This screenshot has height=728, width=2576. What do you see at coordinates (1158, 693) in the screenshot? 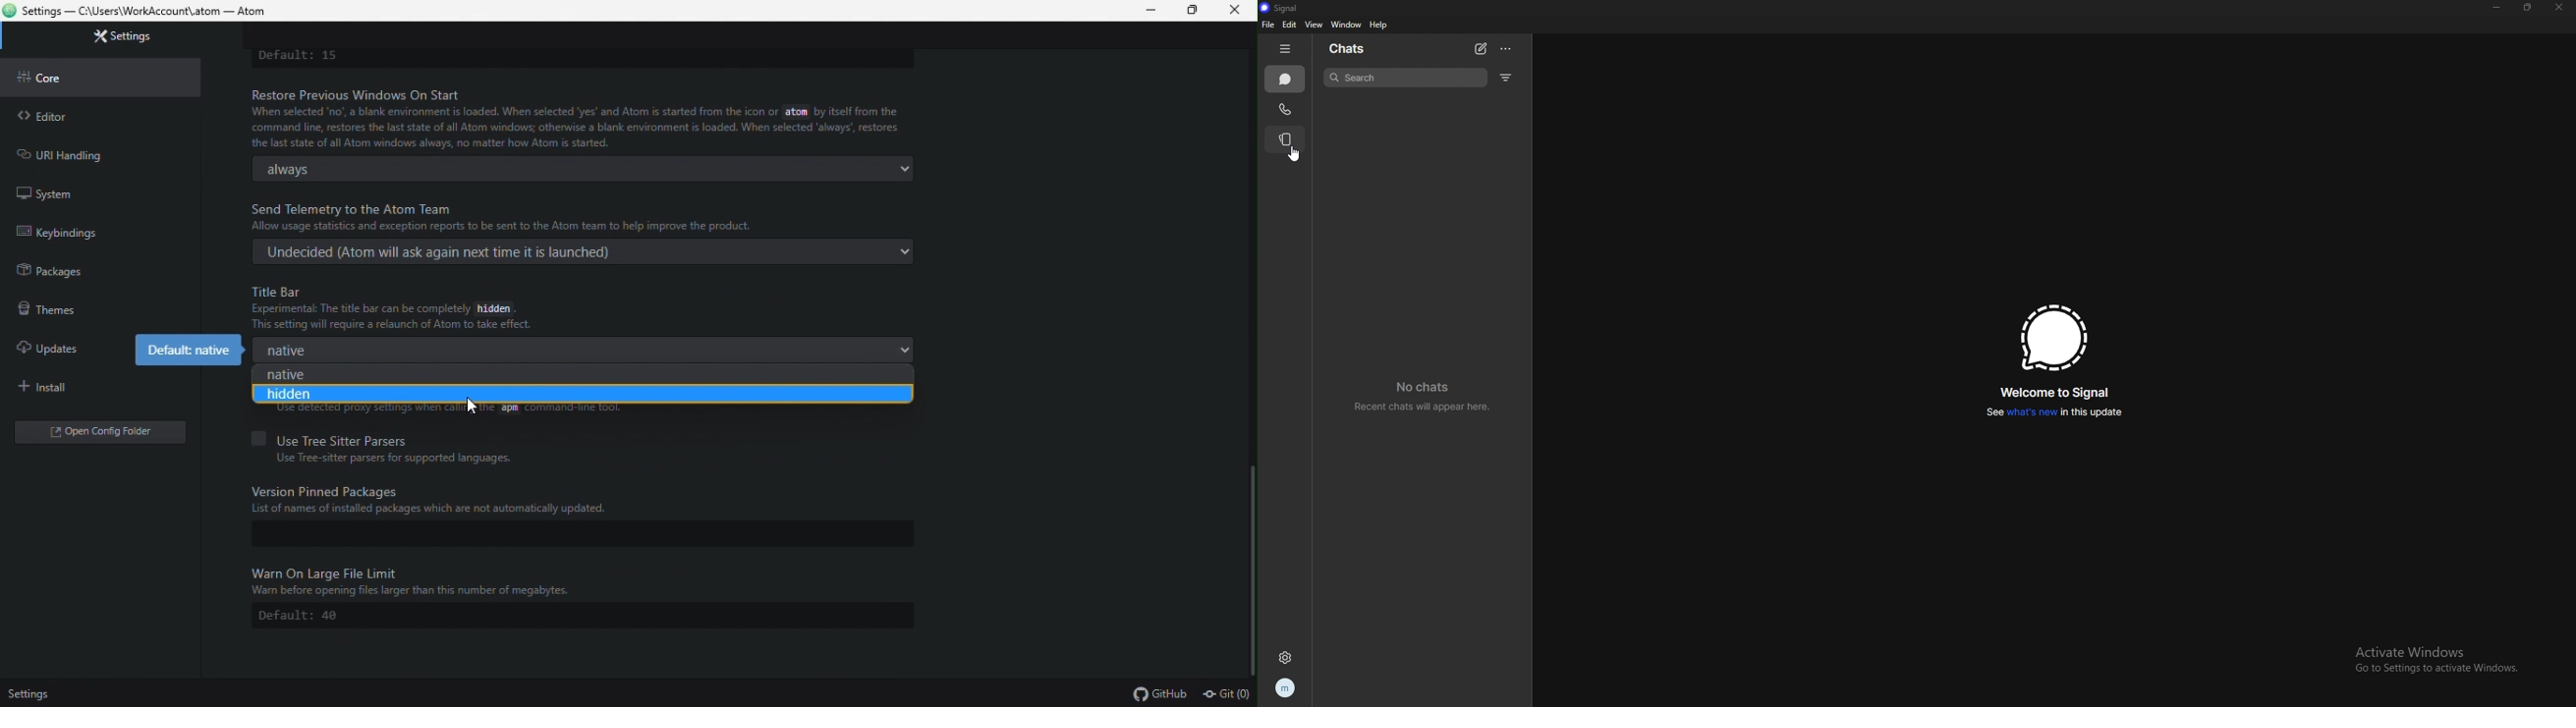
I see `github` at bounding box center [1158, 693].